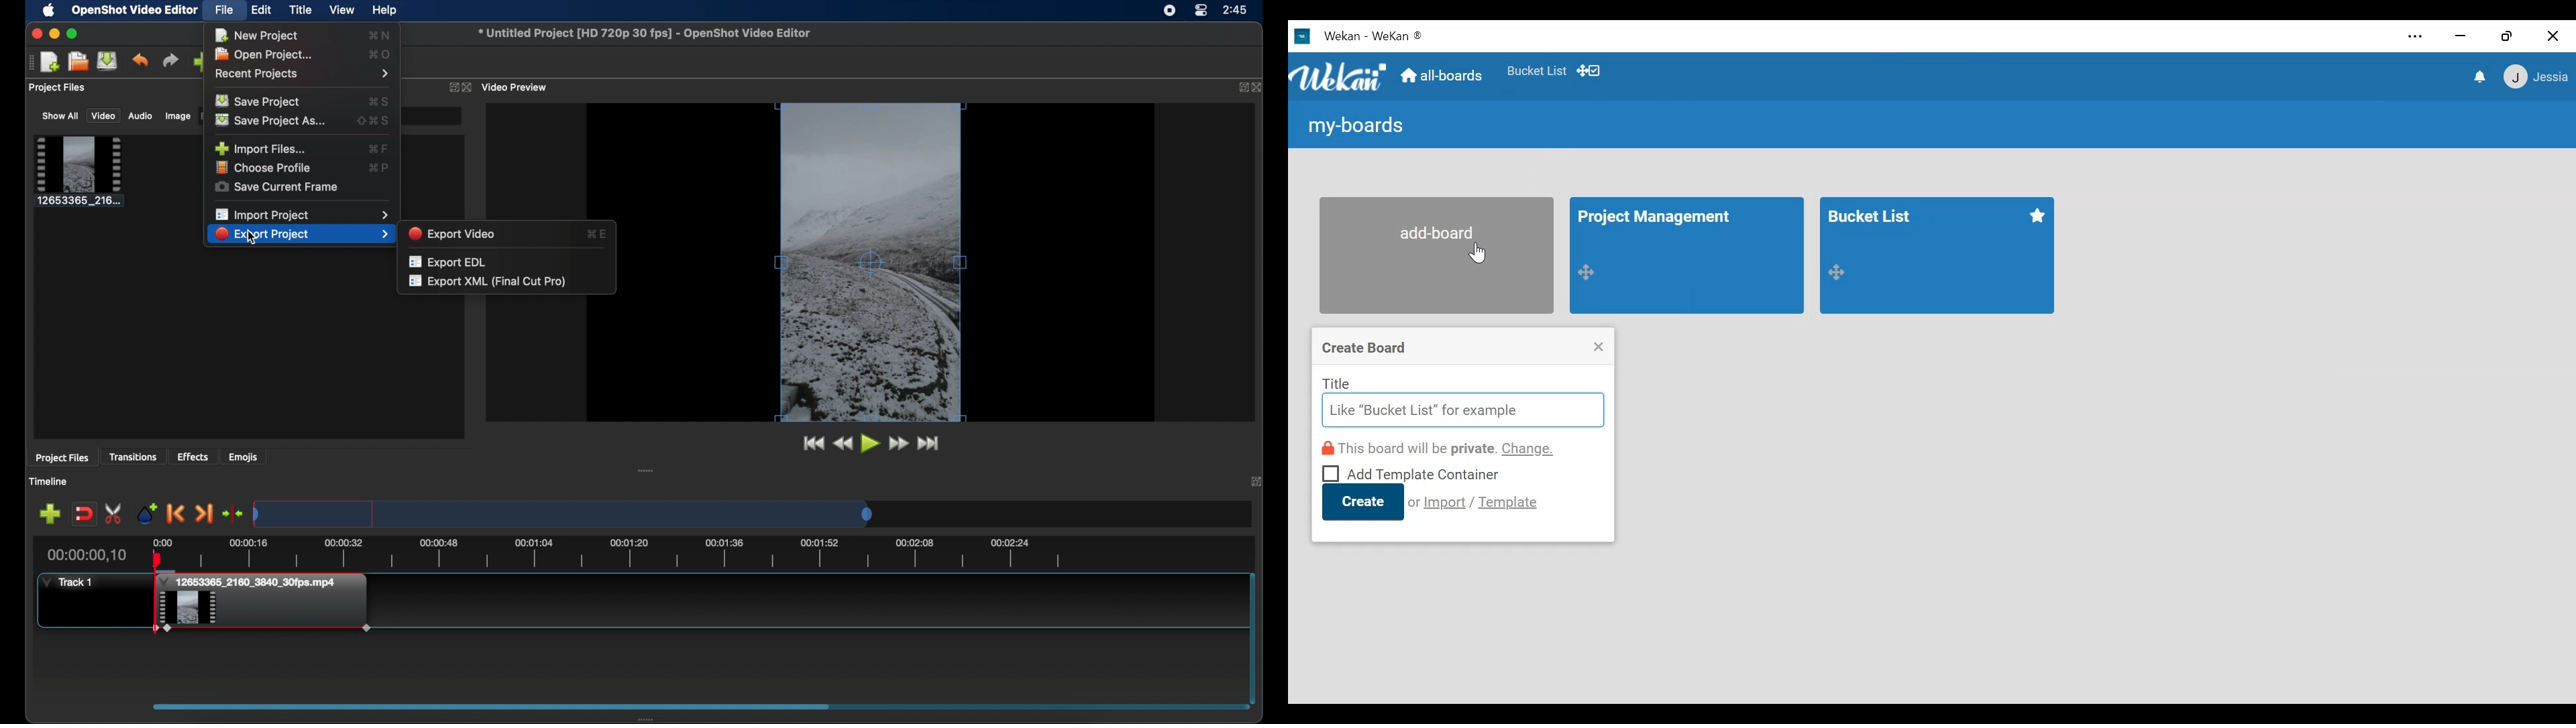 The image size is (2576, 728). Describe the element at coordinates (2462, 35) in the screenshot. I see `minimize` at that location.